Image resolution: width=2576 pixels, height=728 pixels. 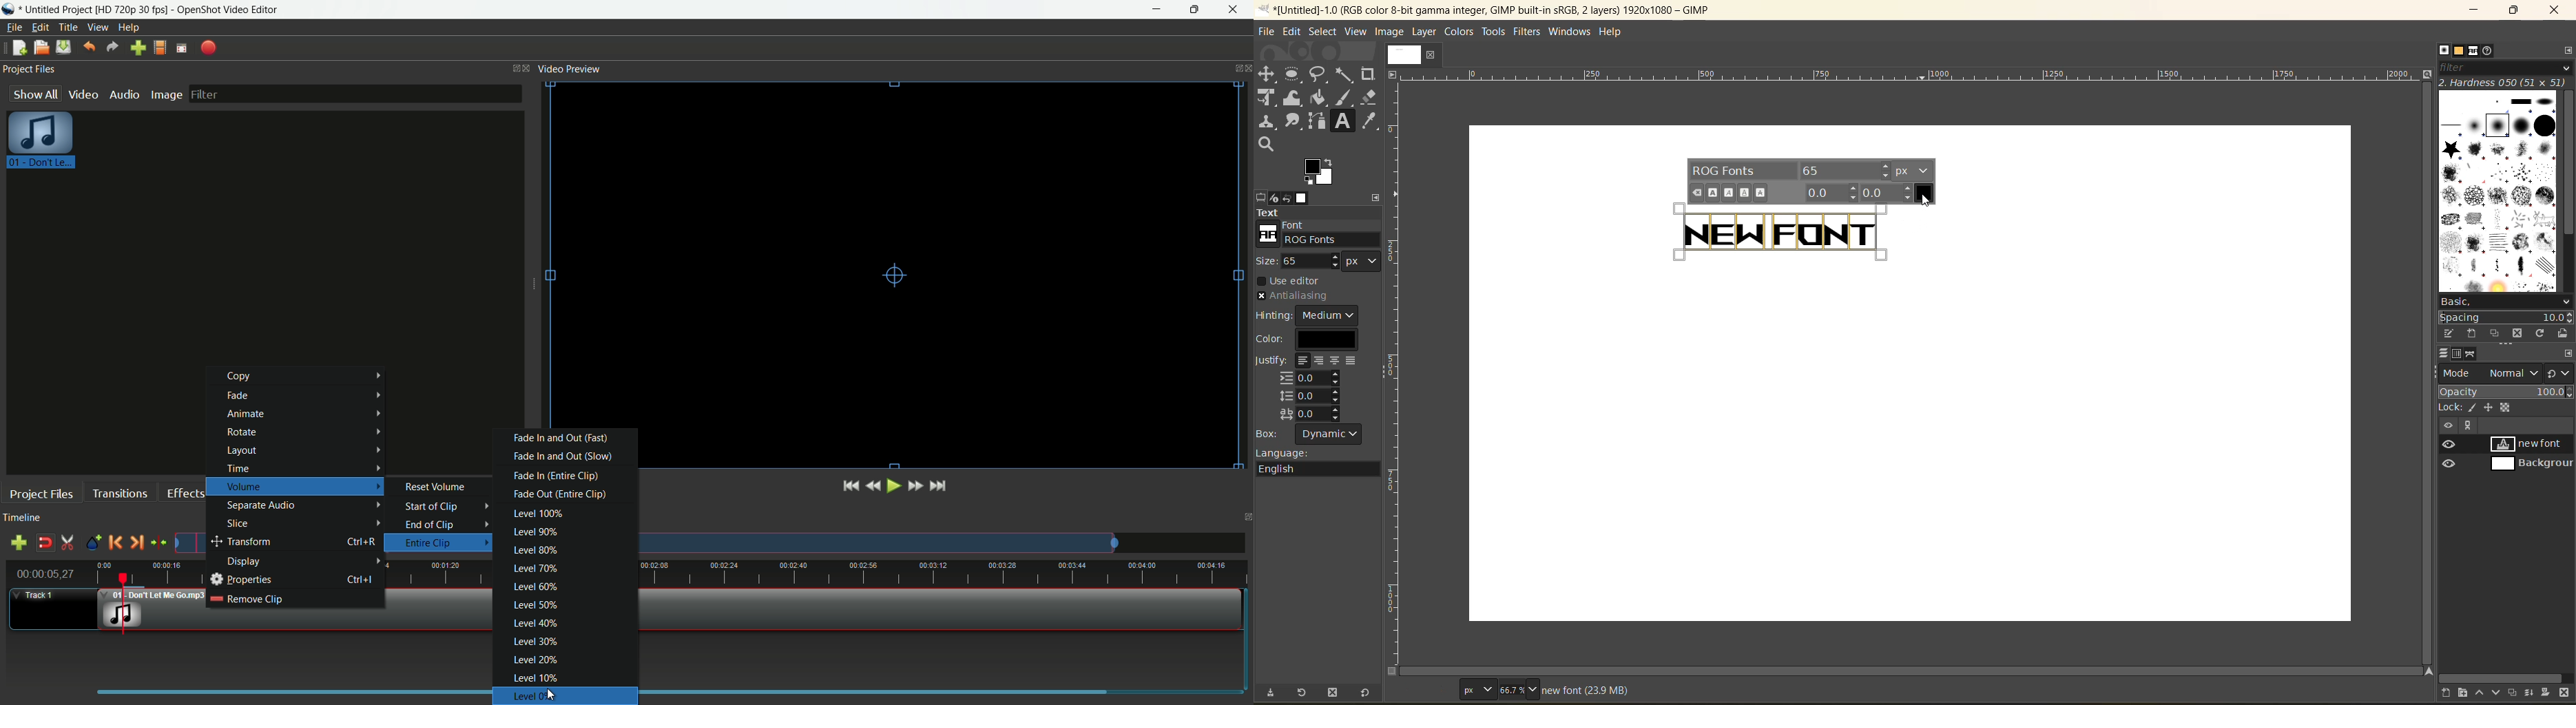 What do you see at coordinates (532, 551) in the screenshot?
I see `level 80%` at bounding box center [532, 551].